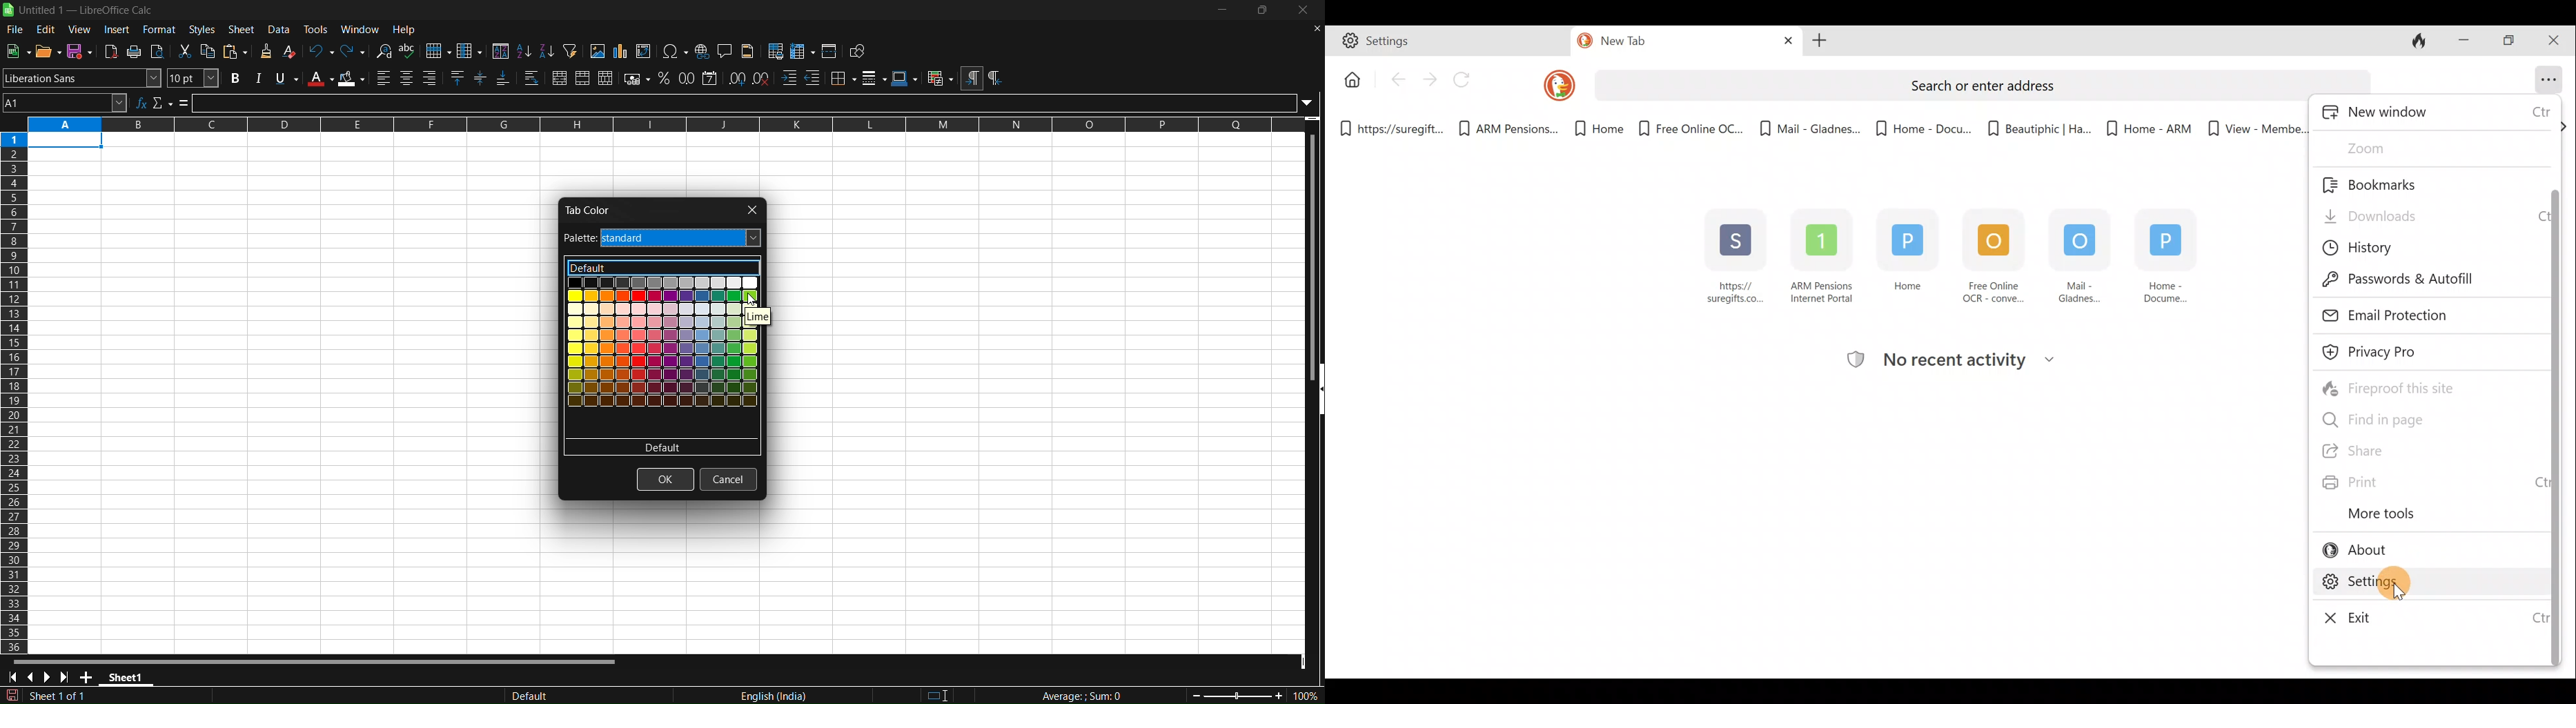 This screenshot has width=2576, height=728. I want to click on name box, so click(65, 102).